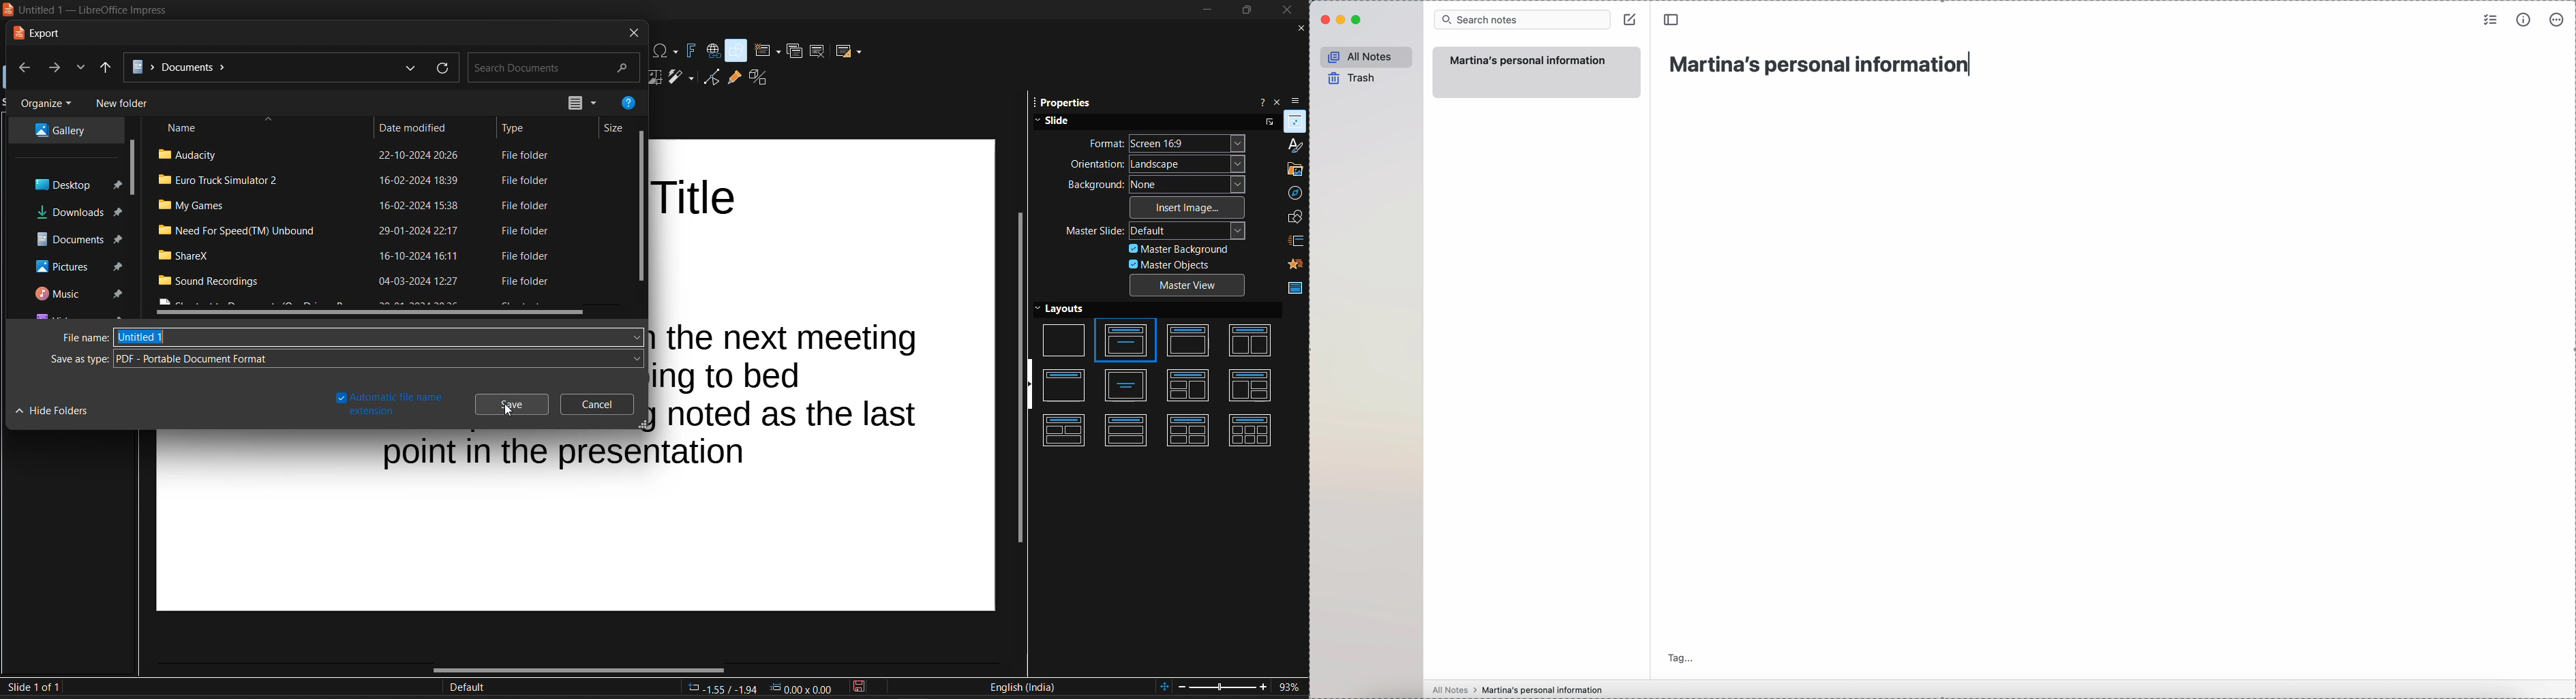 This screenshot has height=700, width=2576. Describe the element at coordinates (1187, 264) in the screenshot. I see `master objects` at that location.